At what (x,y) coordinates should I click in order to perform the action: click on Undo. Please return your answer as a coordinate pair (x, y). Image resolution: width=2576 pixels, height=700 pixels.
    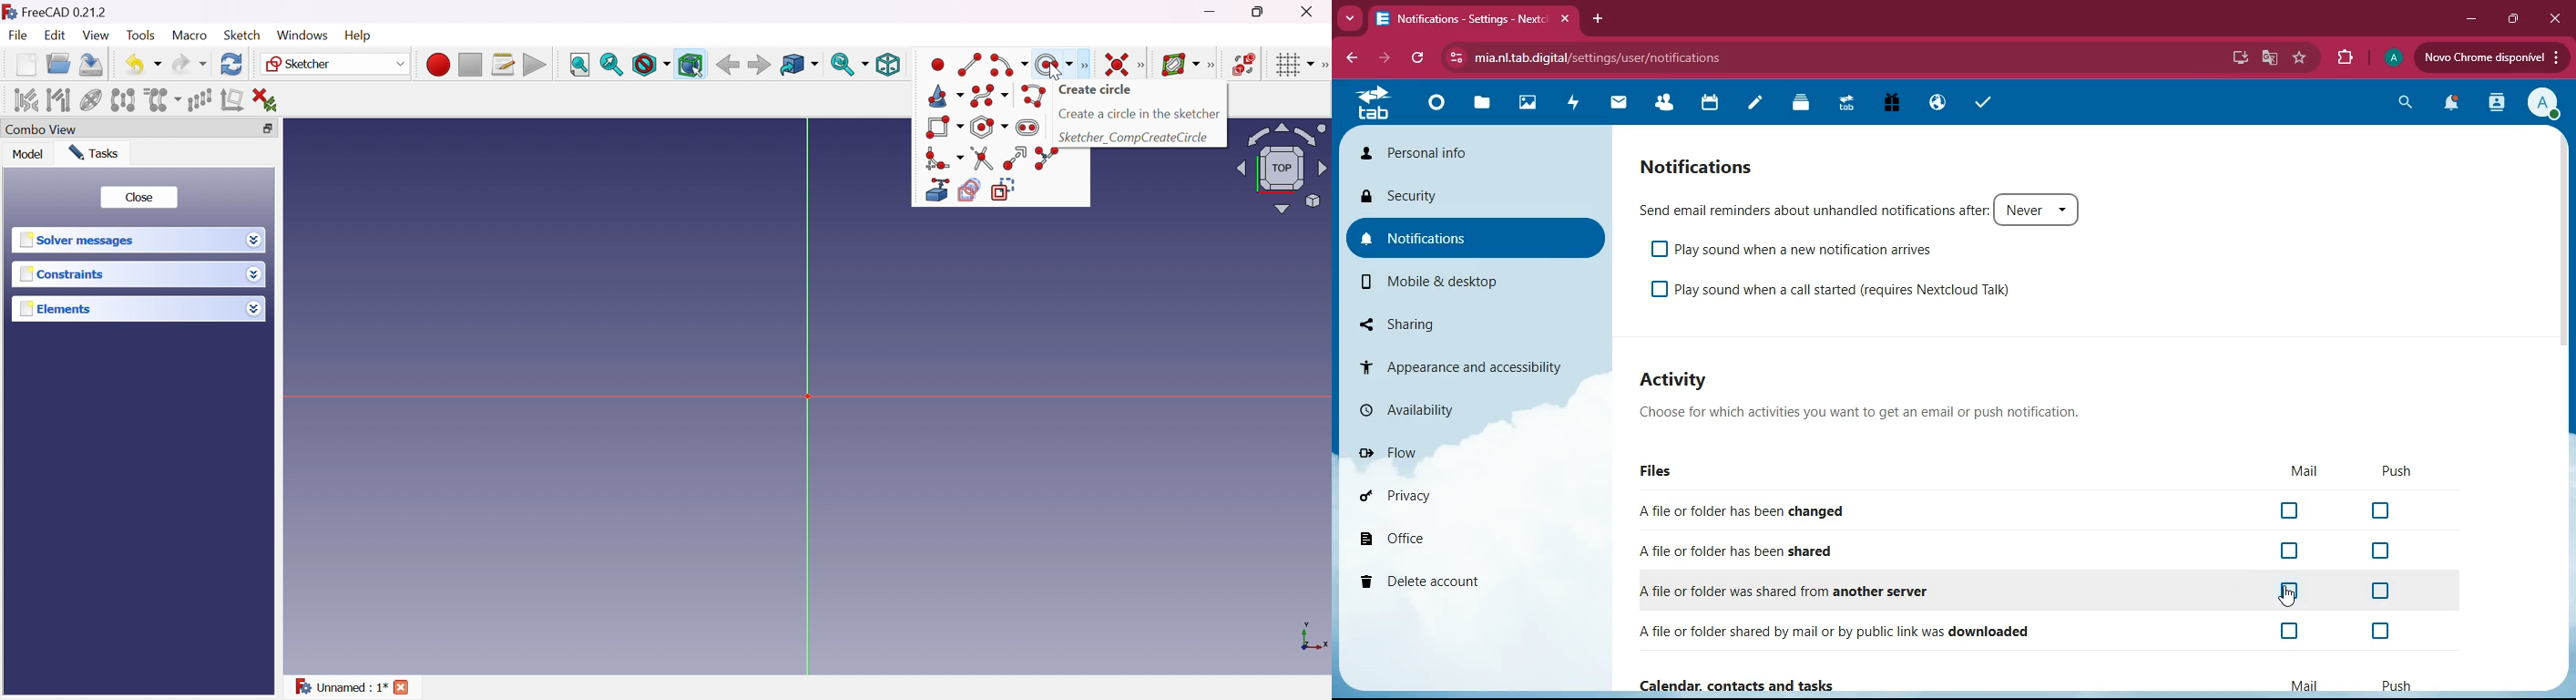
    Looking at the image, I should click on (143, 65).